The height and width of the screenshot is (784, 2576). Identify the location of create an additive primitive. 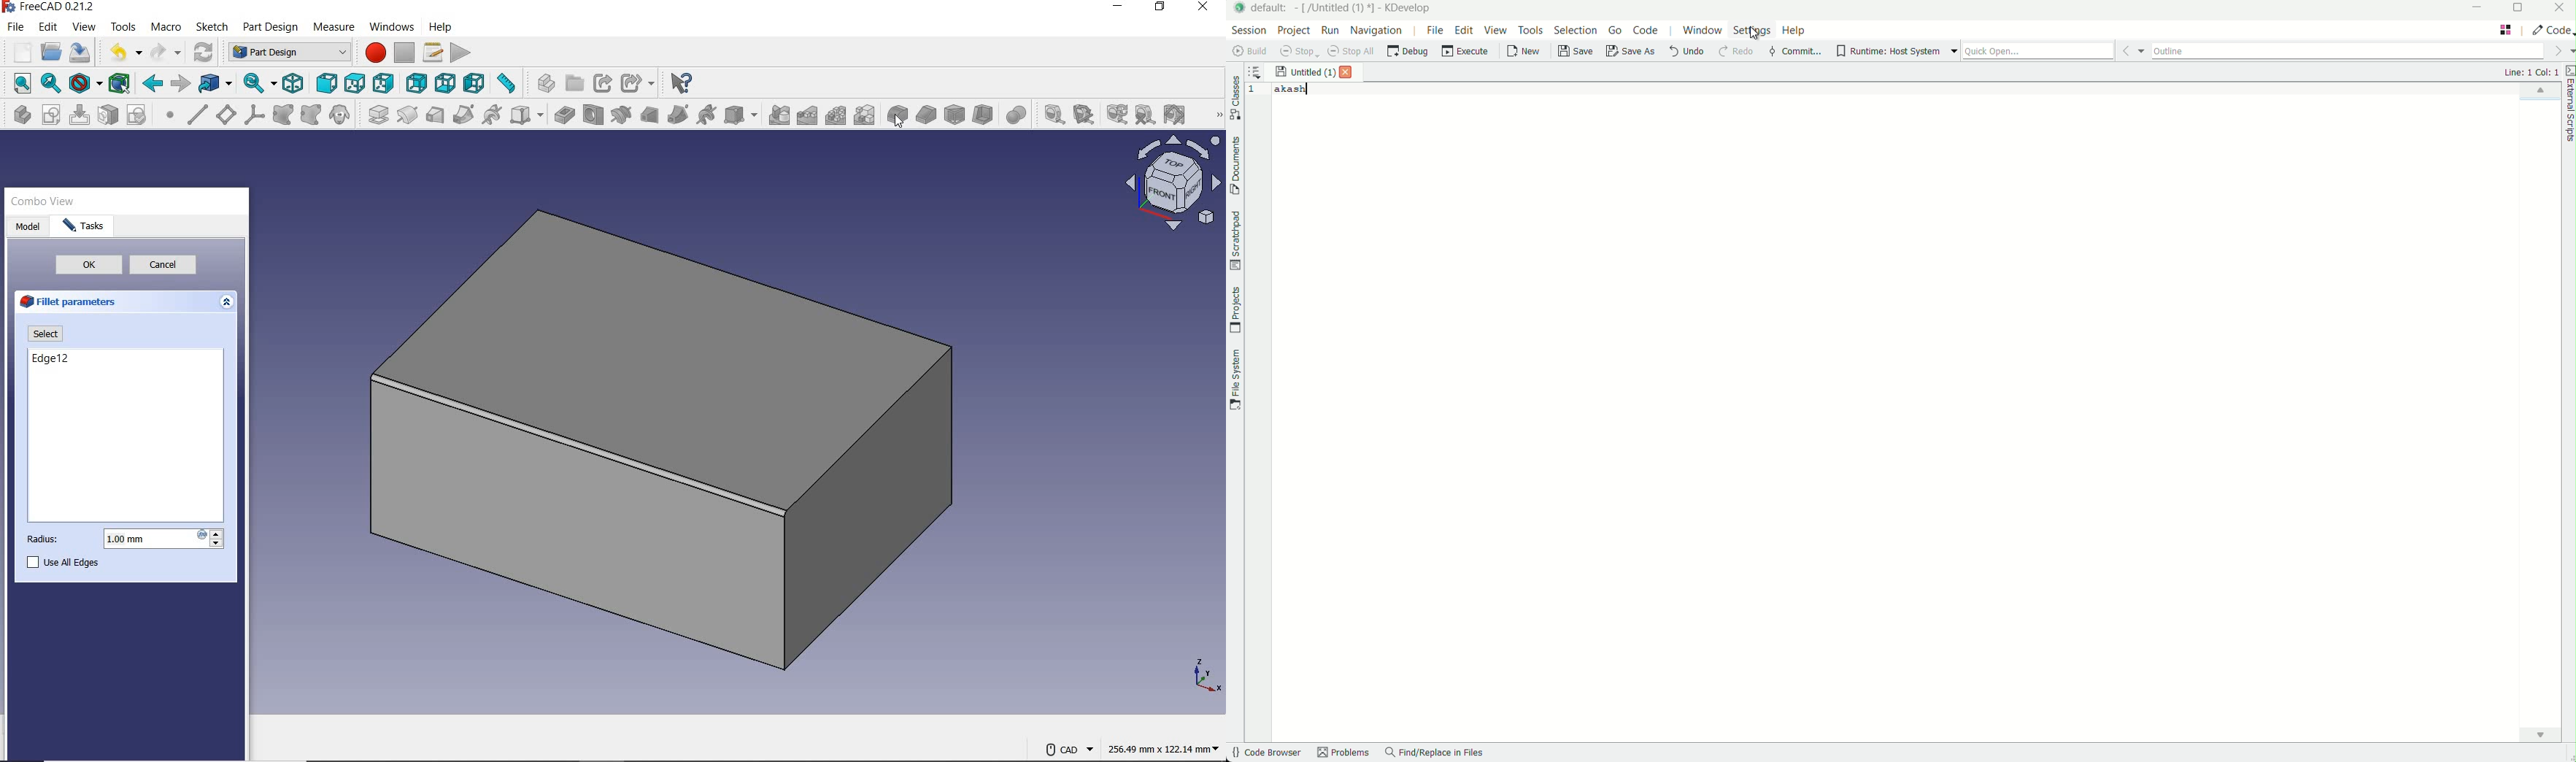
(527, 116).